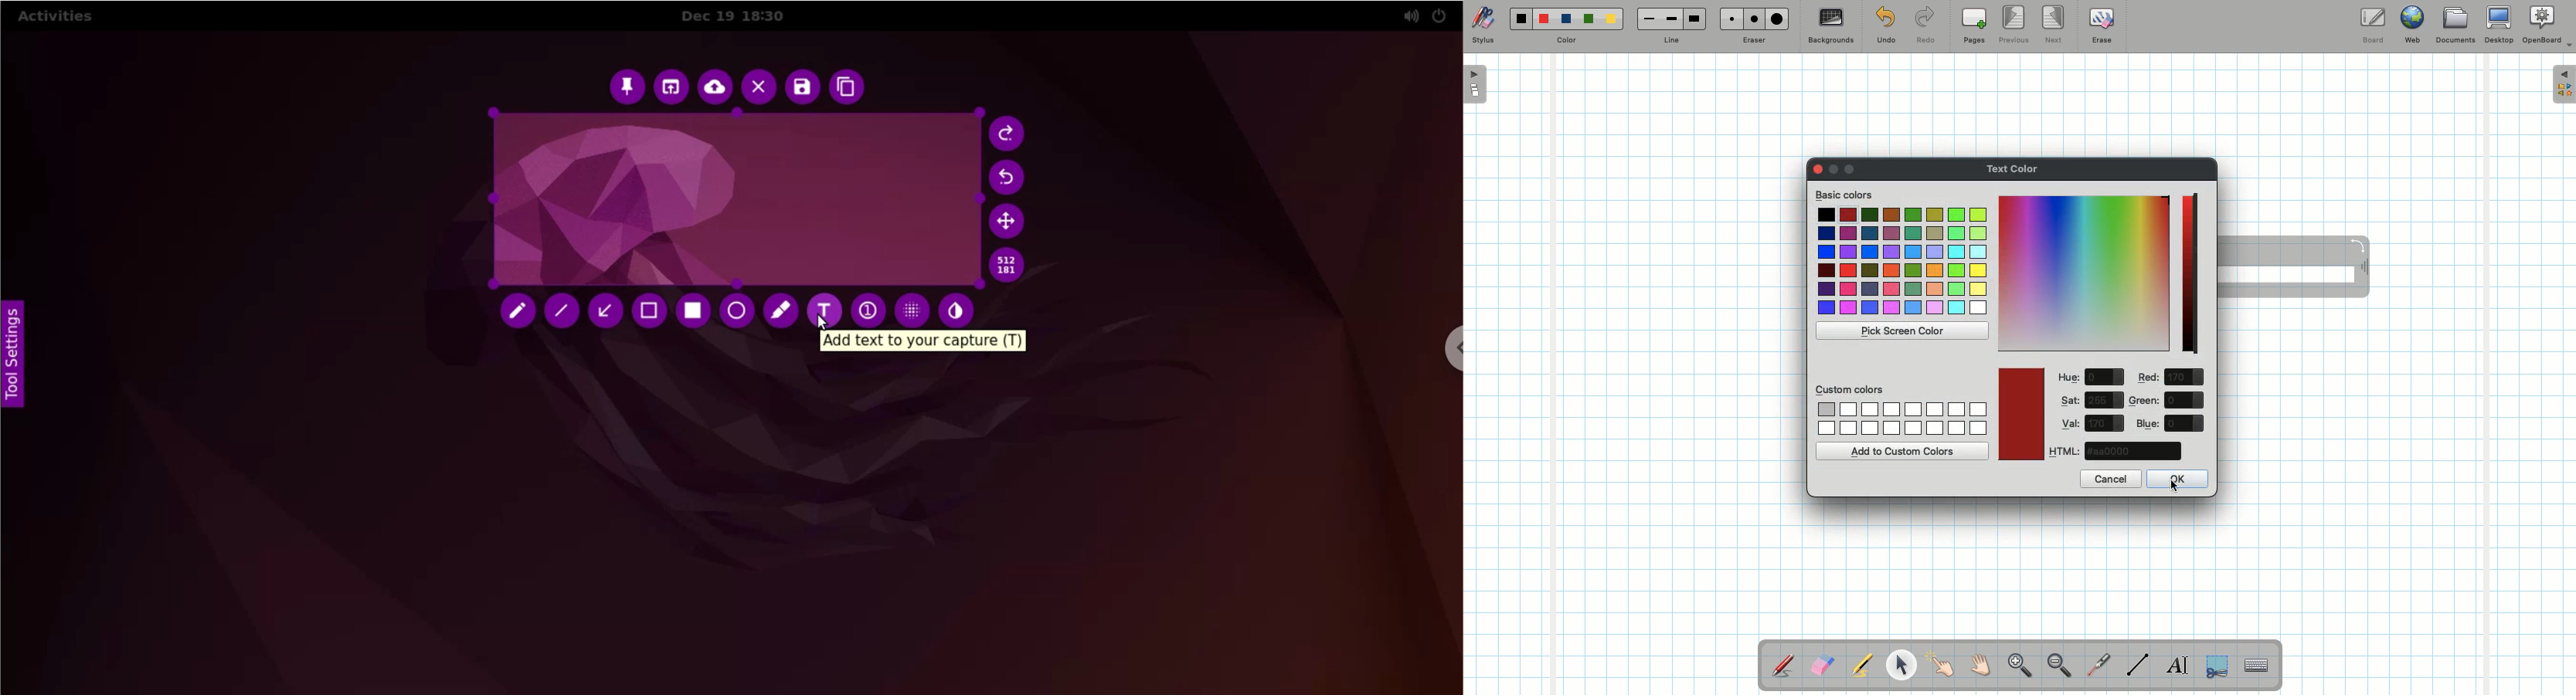  I want to click on Color, so click(1565, 41).